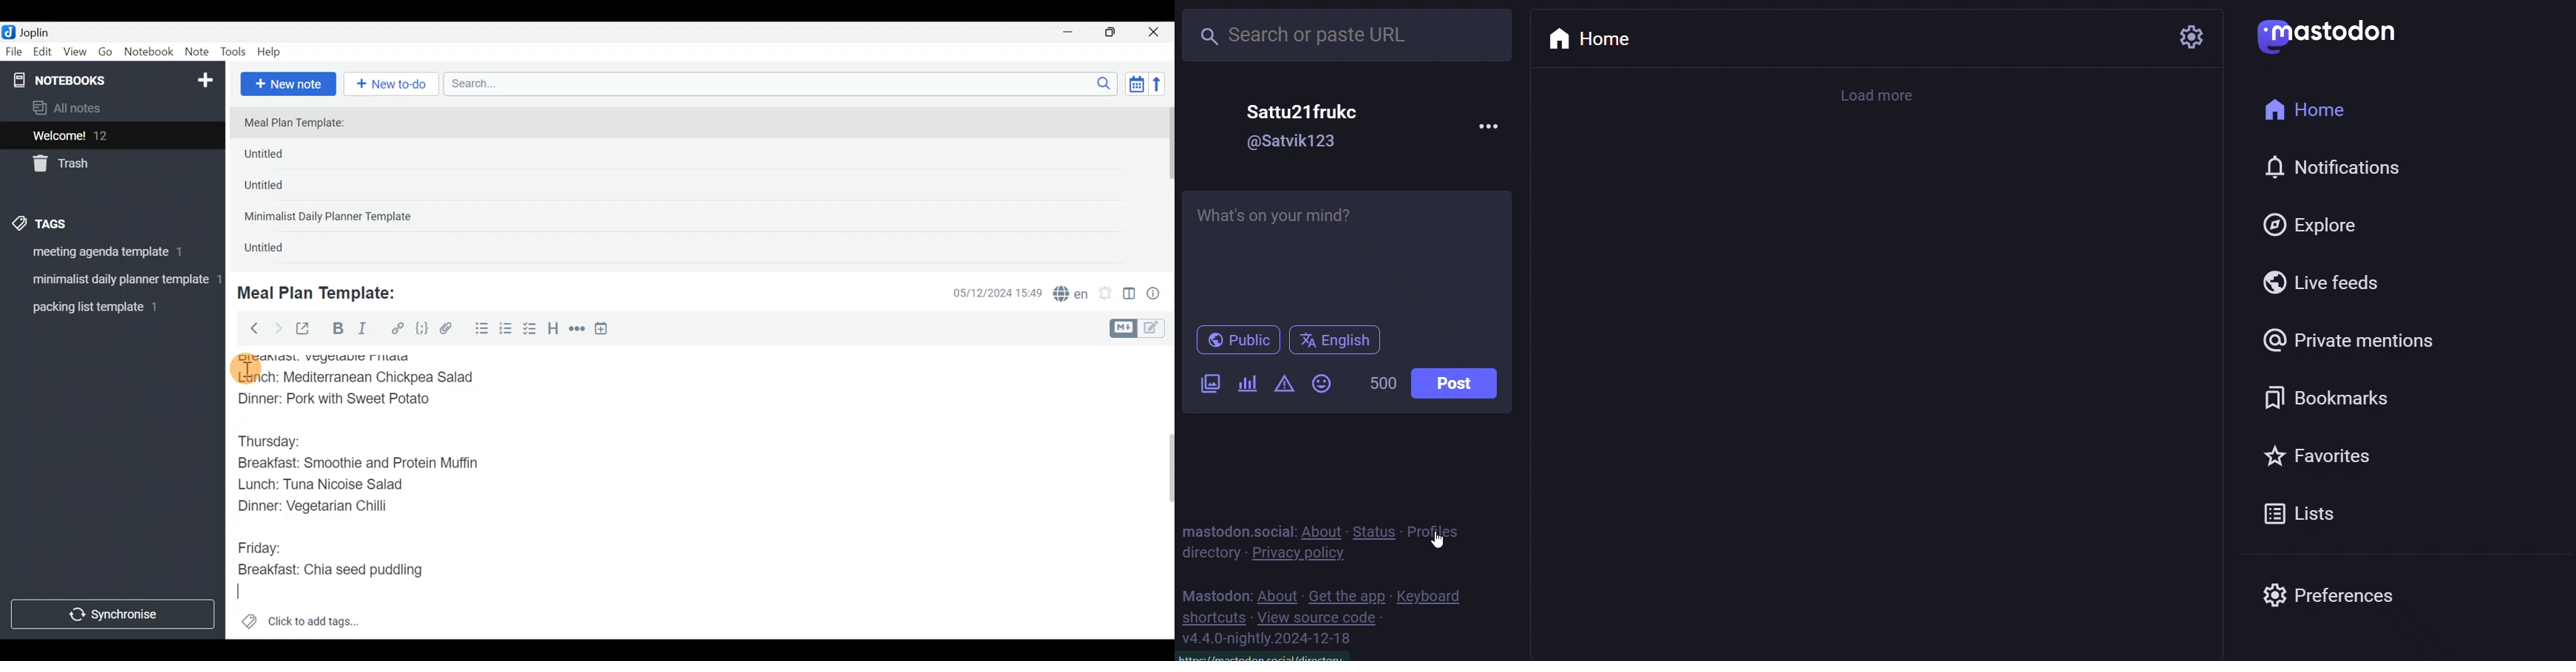  Describe the element at coordinates (108, 307) in the screenshot. I see `Tag 3` at that location.